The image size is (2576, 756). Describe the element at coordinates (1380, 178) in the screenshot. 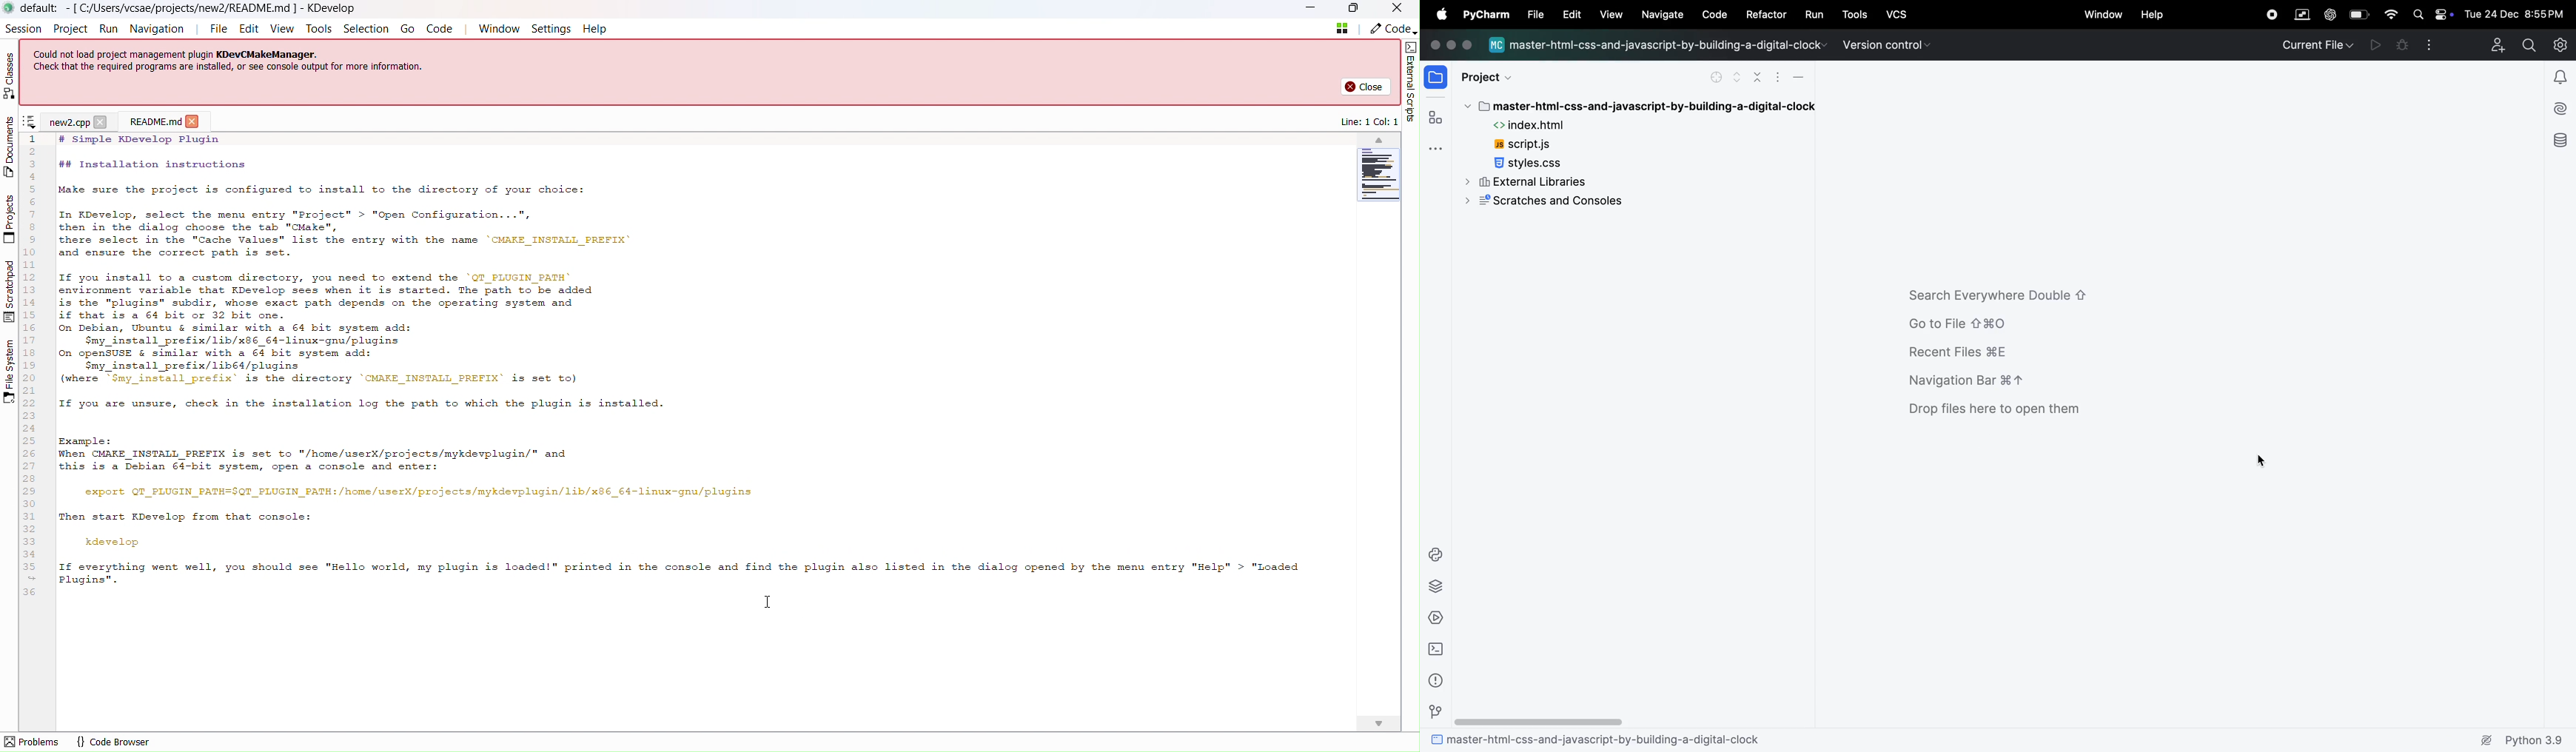

I see `Minimap` at that location.